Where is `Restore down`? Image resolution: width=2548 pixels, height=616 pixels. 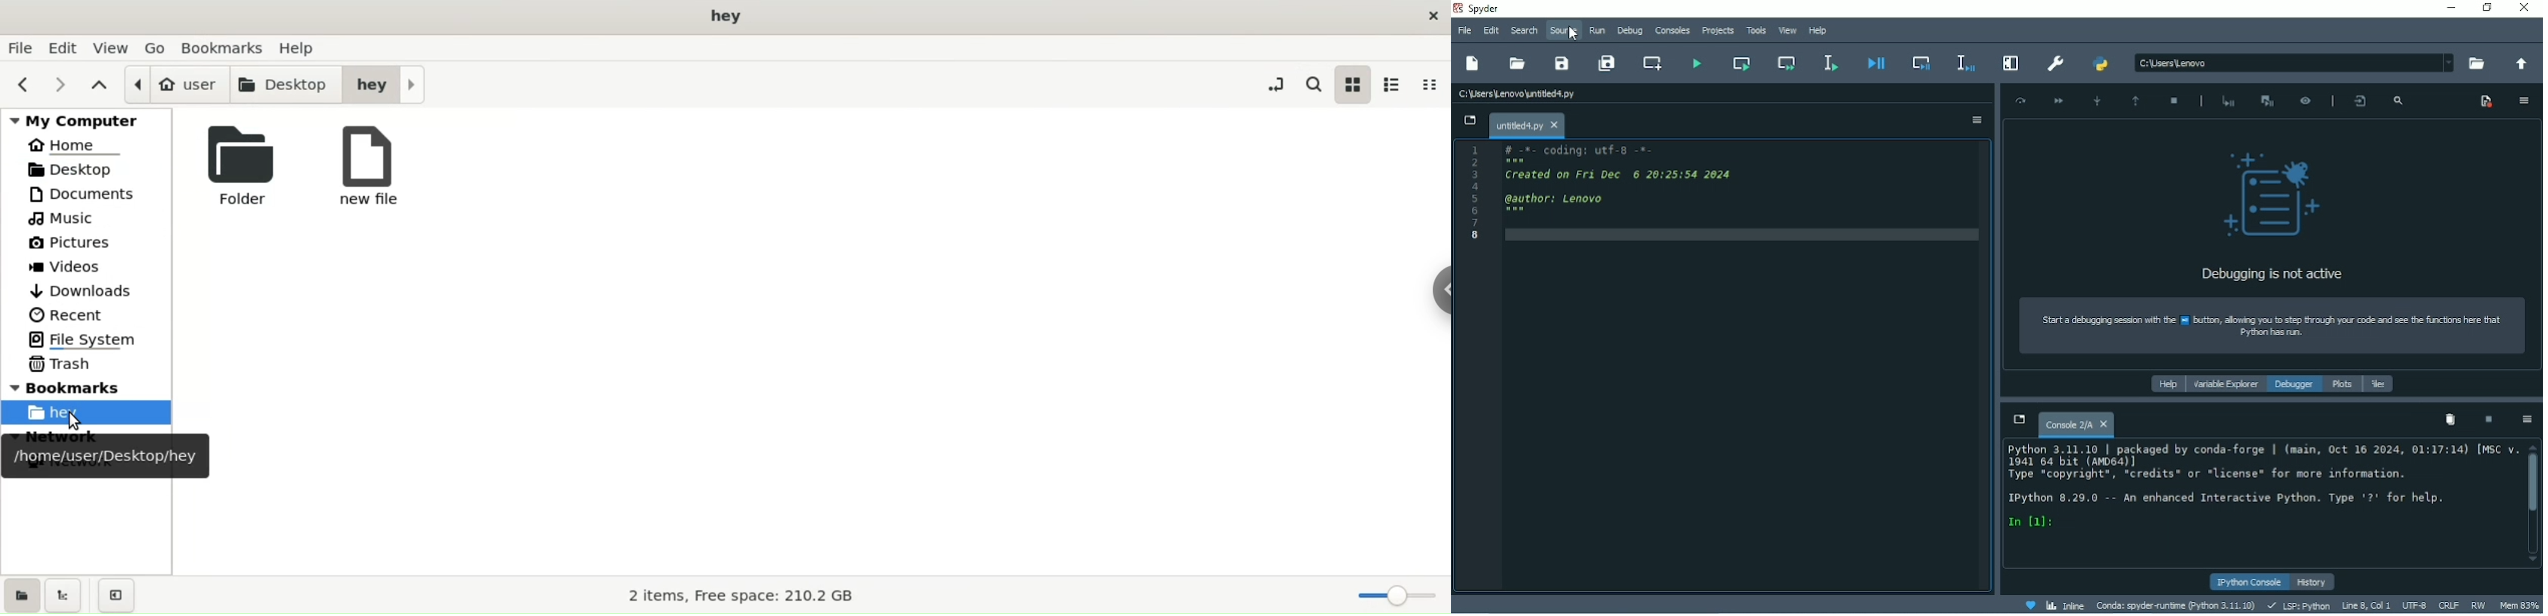
Restore down is located at coordinates (2488, 8).